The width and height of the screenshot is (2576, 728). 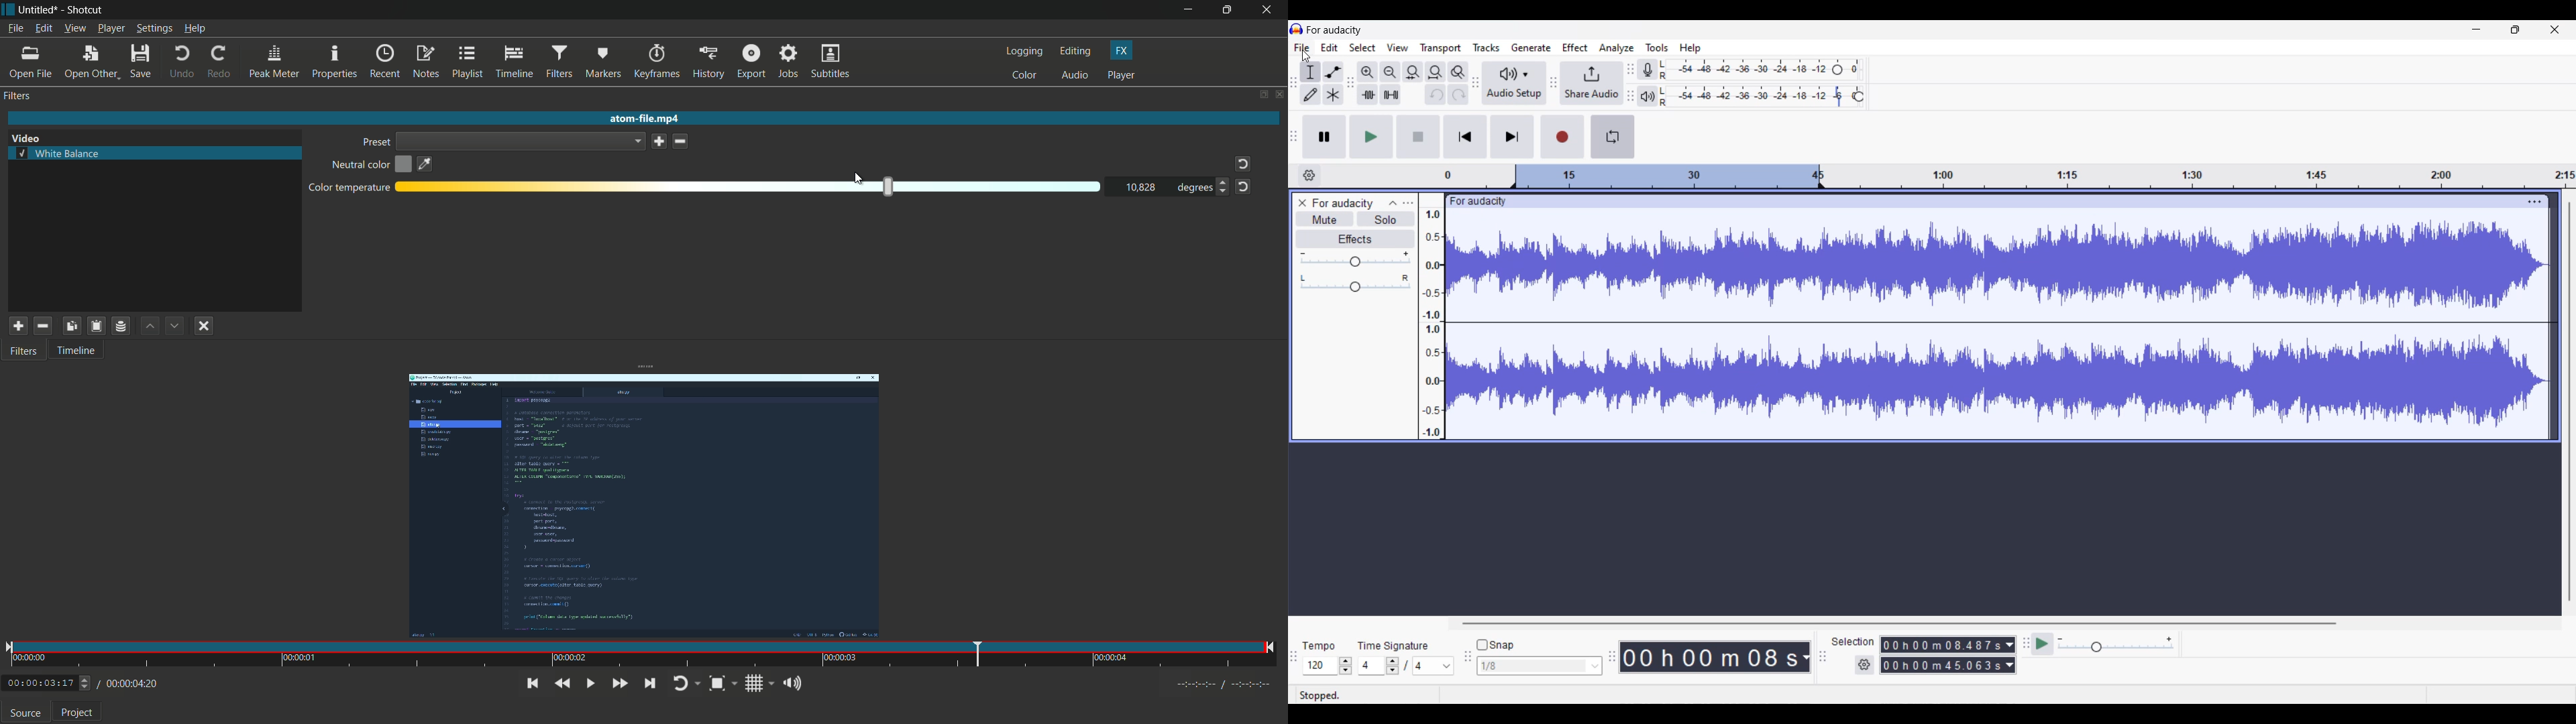 What do you see at coordinates (659, 141) in the screenshot?
I see `save` at bounding box center [659, 141].